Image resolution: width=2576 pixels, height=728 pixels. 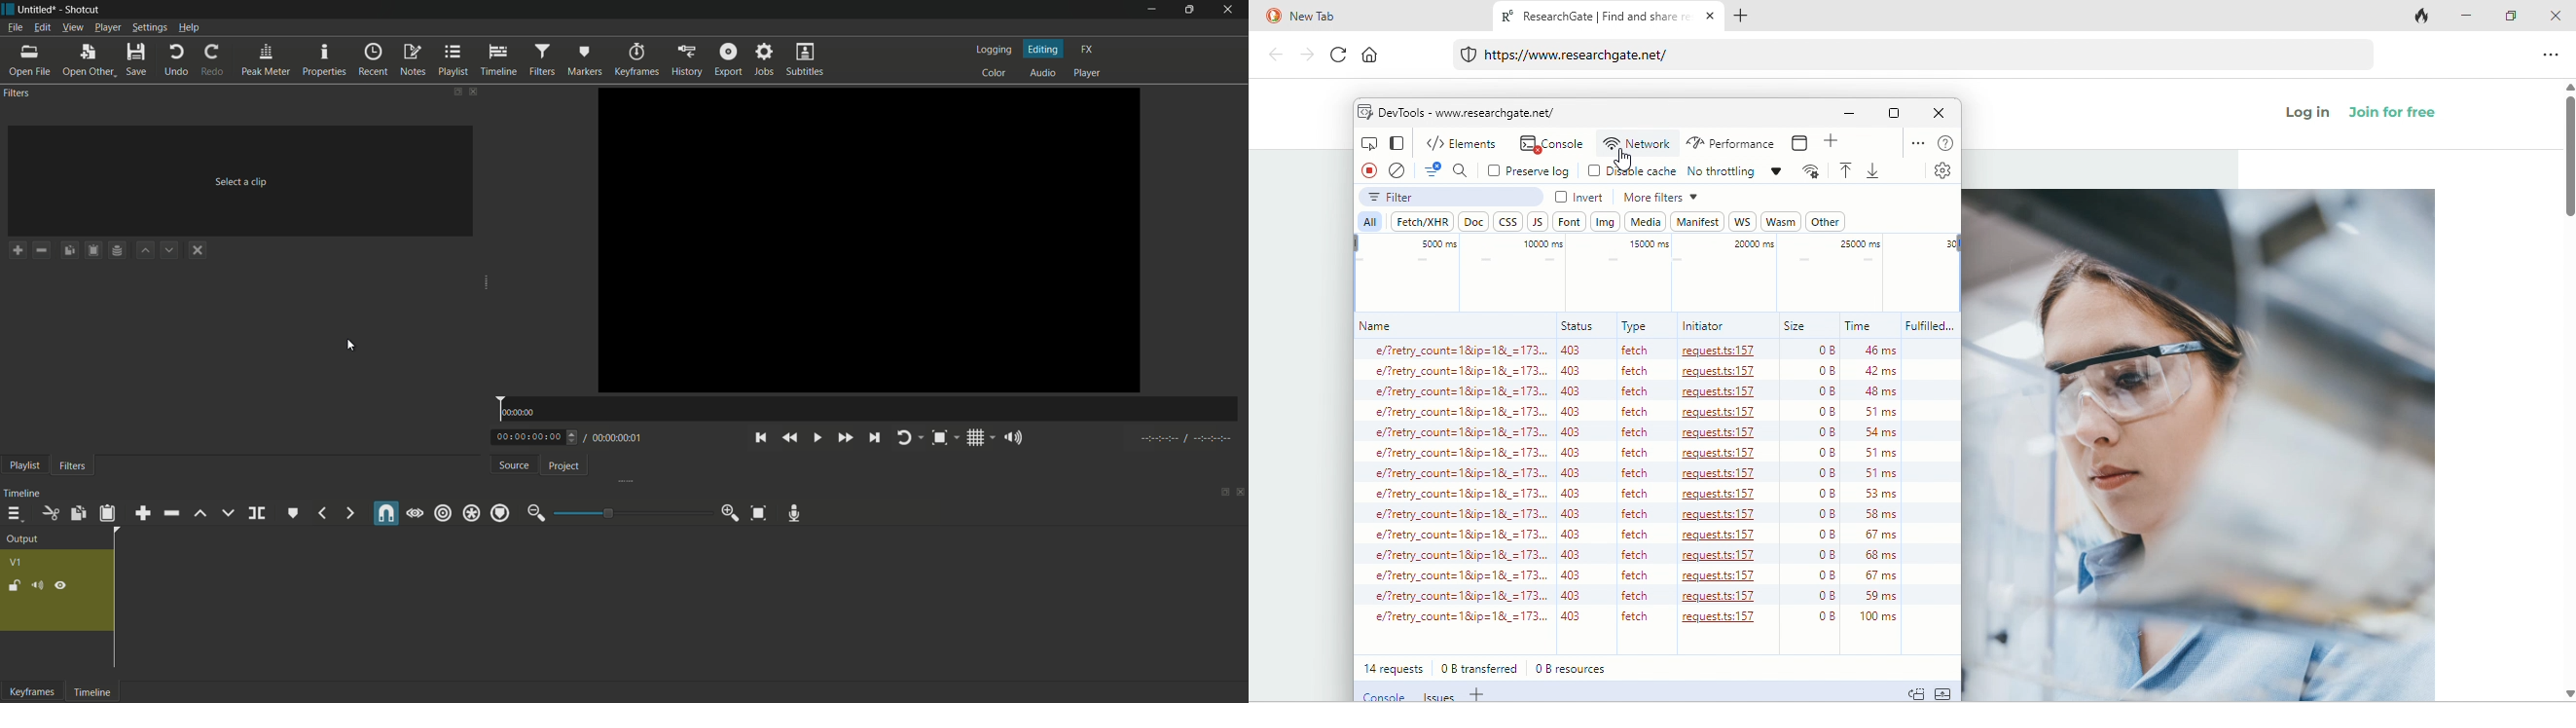 I want to click on move out, so click(x=536, y=513).